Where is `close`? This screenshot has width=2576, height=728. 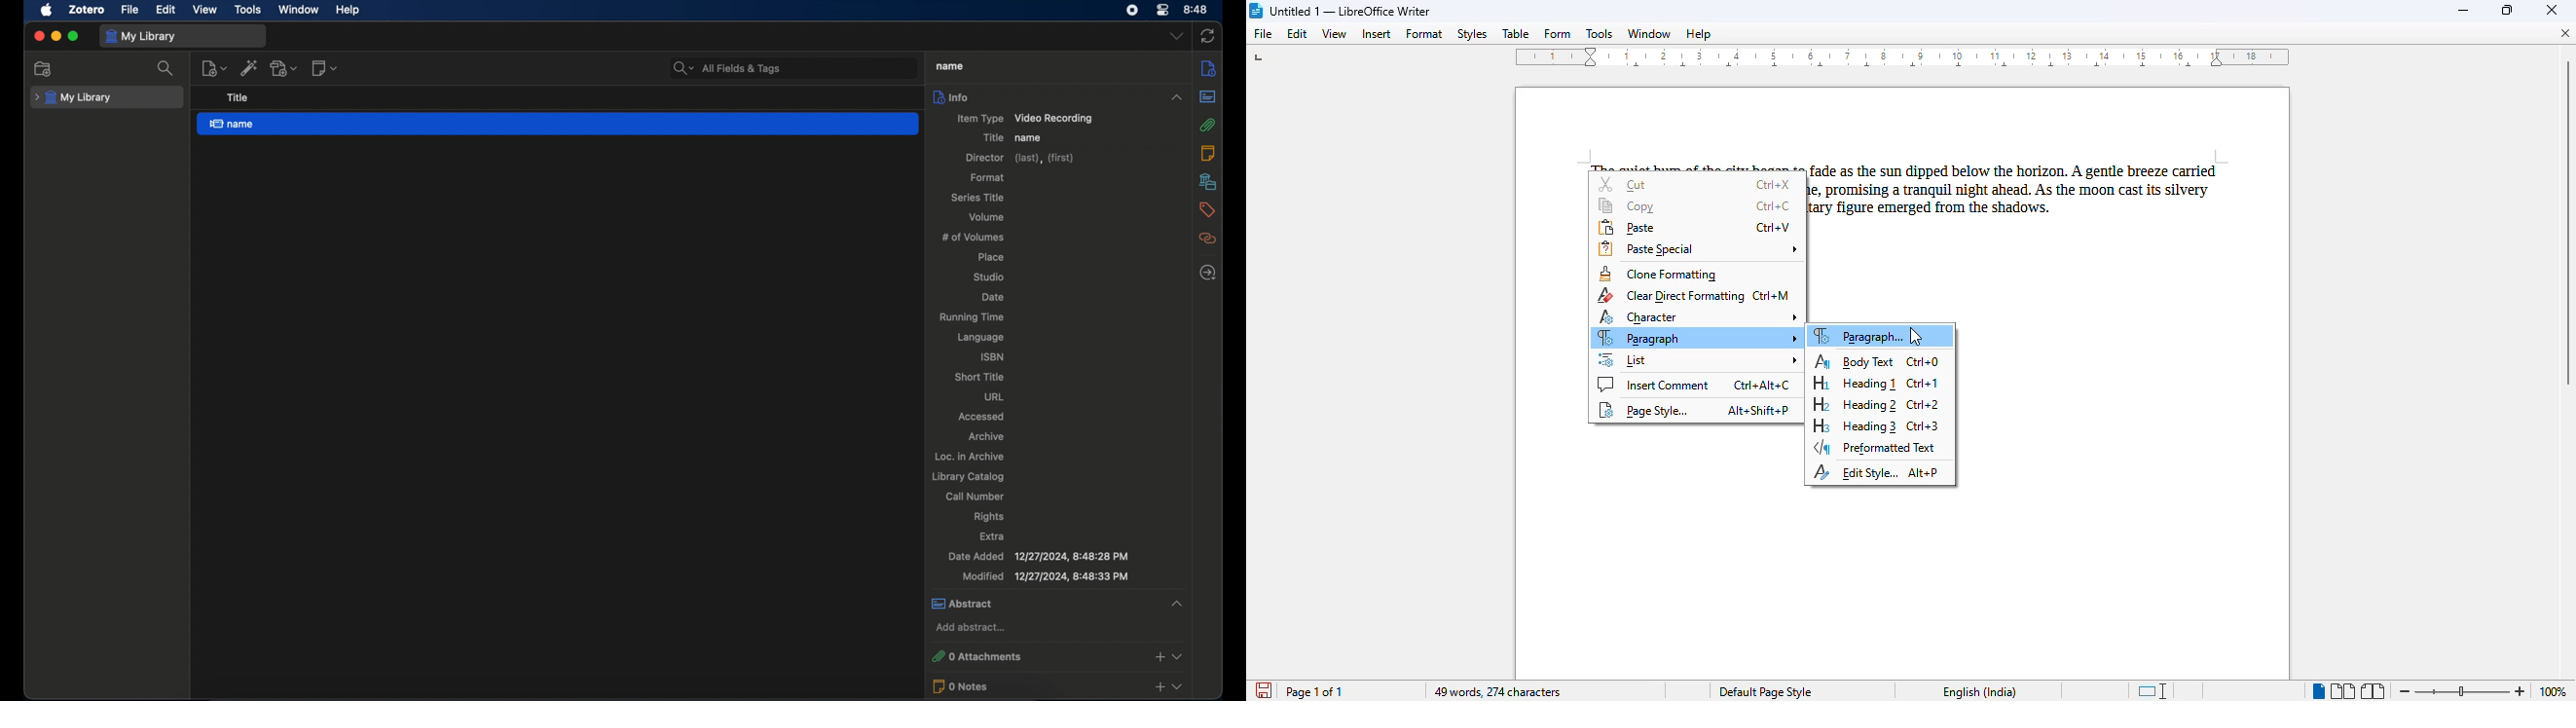 close is located at coordinates (2552, 9).